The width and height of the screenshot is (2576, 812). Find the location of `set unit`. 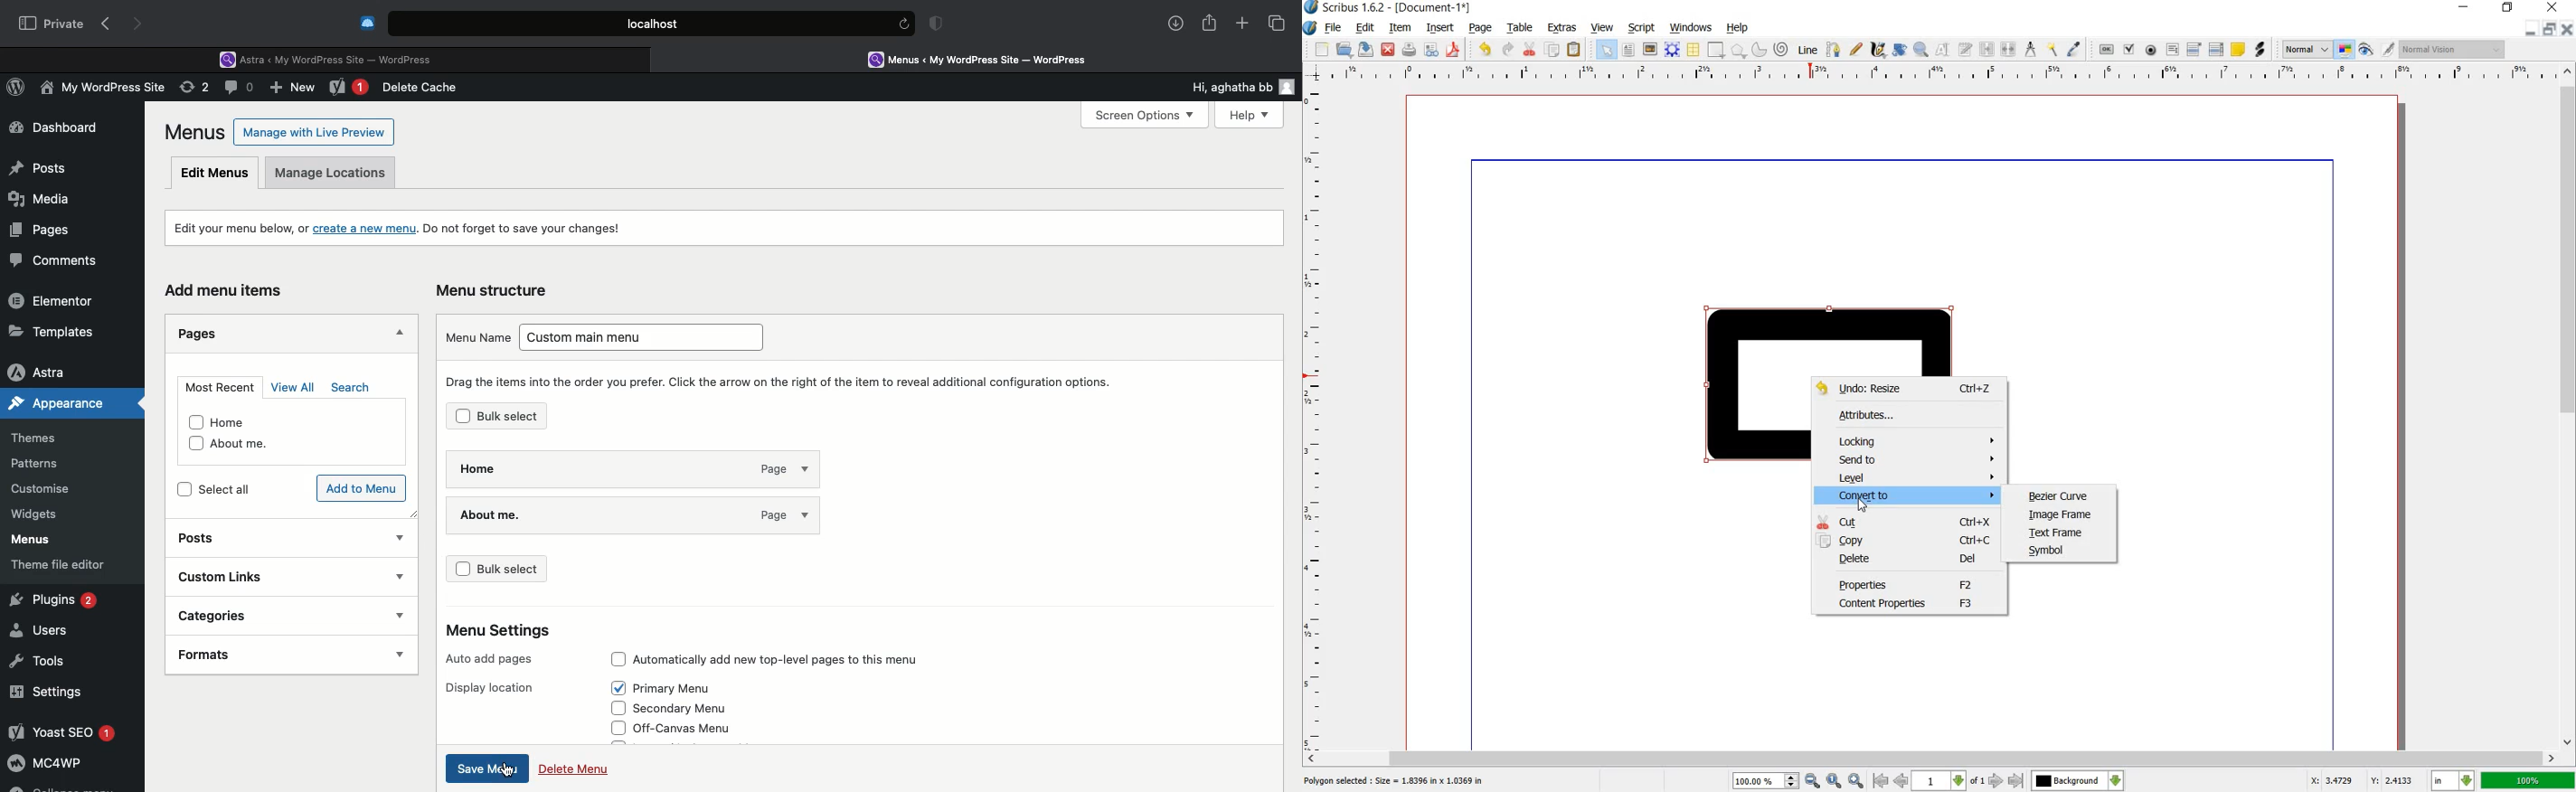

set unit is located at coordinates (2452, 781).